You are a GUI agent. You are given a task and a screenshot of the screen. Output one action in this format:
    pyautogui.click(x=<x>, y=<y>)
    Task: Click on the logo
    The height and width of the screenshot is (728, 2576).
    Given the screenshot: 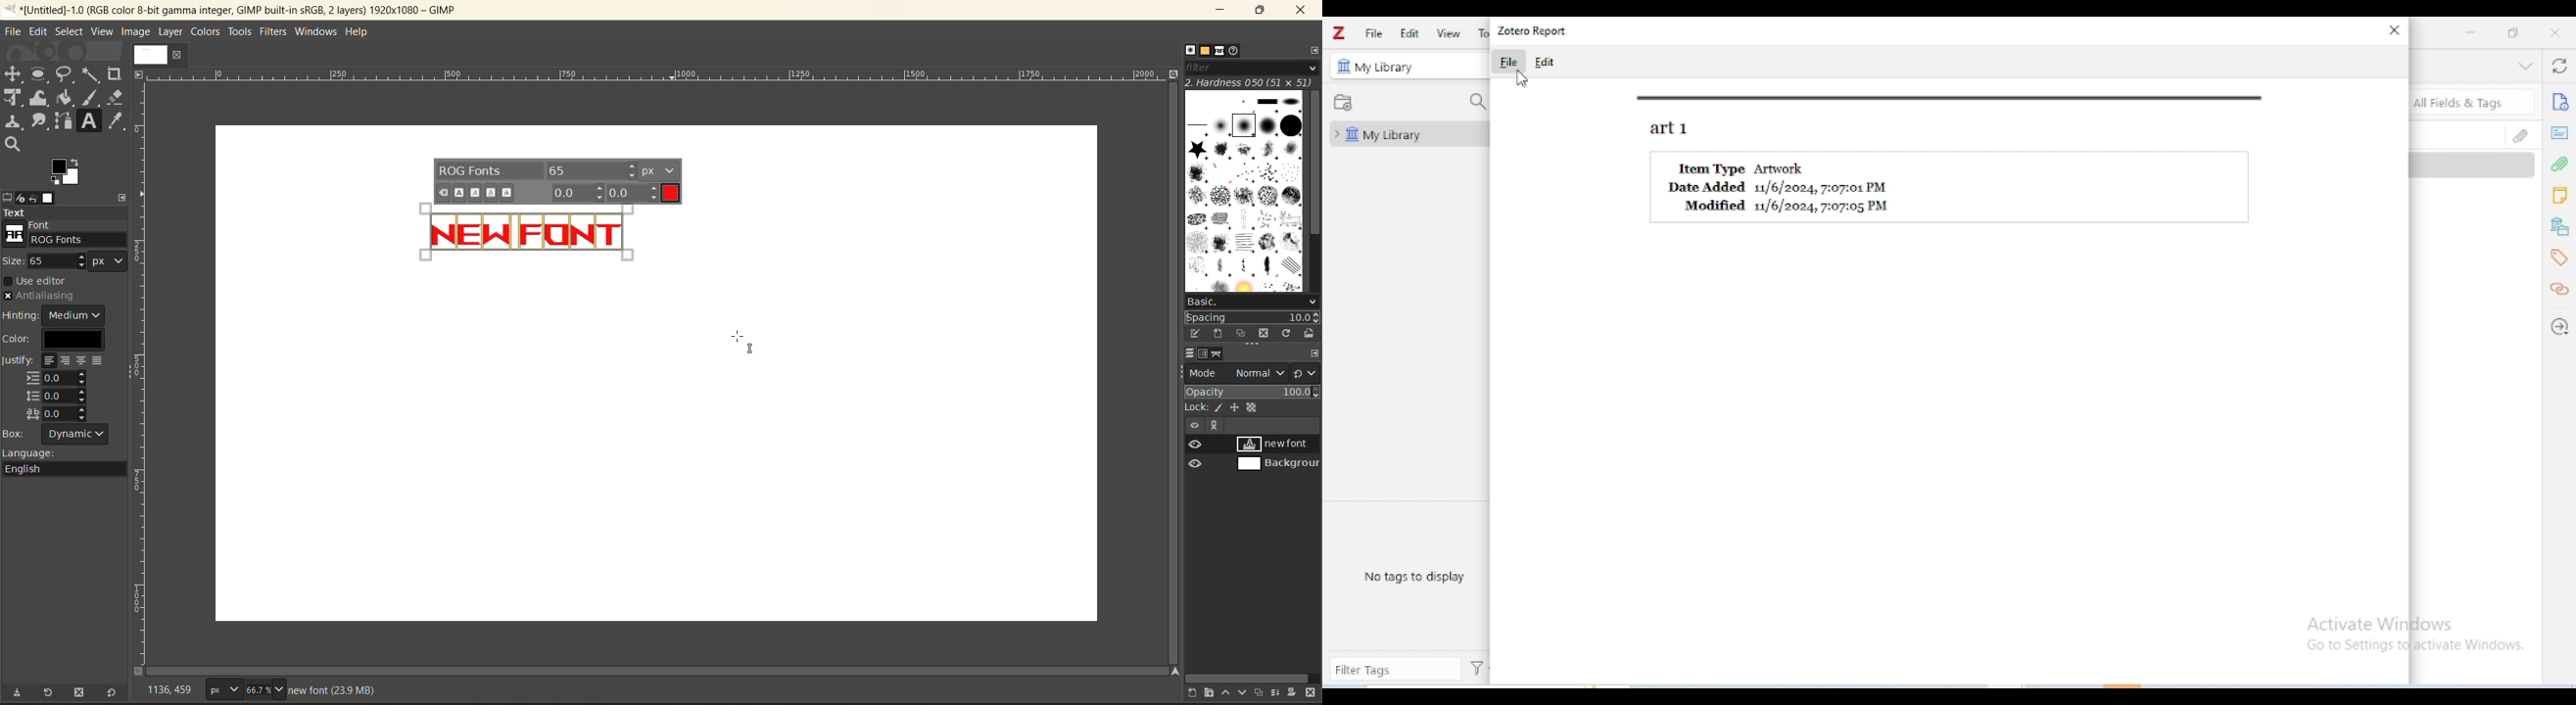 What is the action you would take?
    pyautogui.click(x=1339, y=33)
    